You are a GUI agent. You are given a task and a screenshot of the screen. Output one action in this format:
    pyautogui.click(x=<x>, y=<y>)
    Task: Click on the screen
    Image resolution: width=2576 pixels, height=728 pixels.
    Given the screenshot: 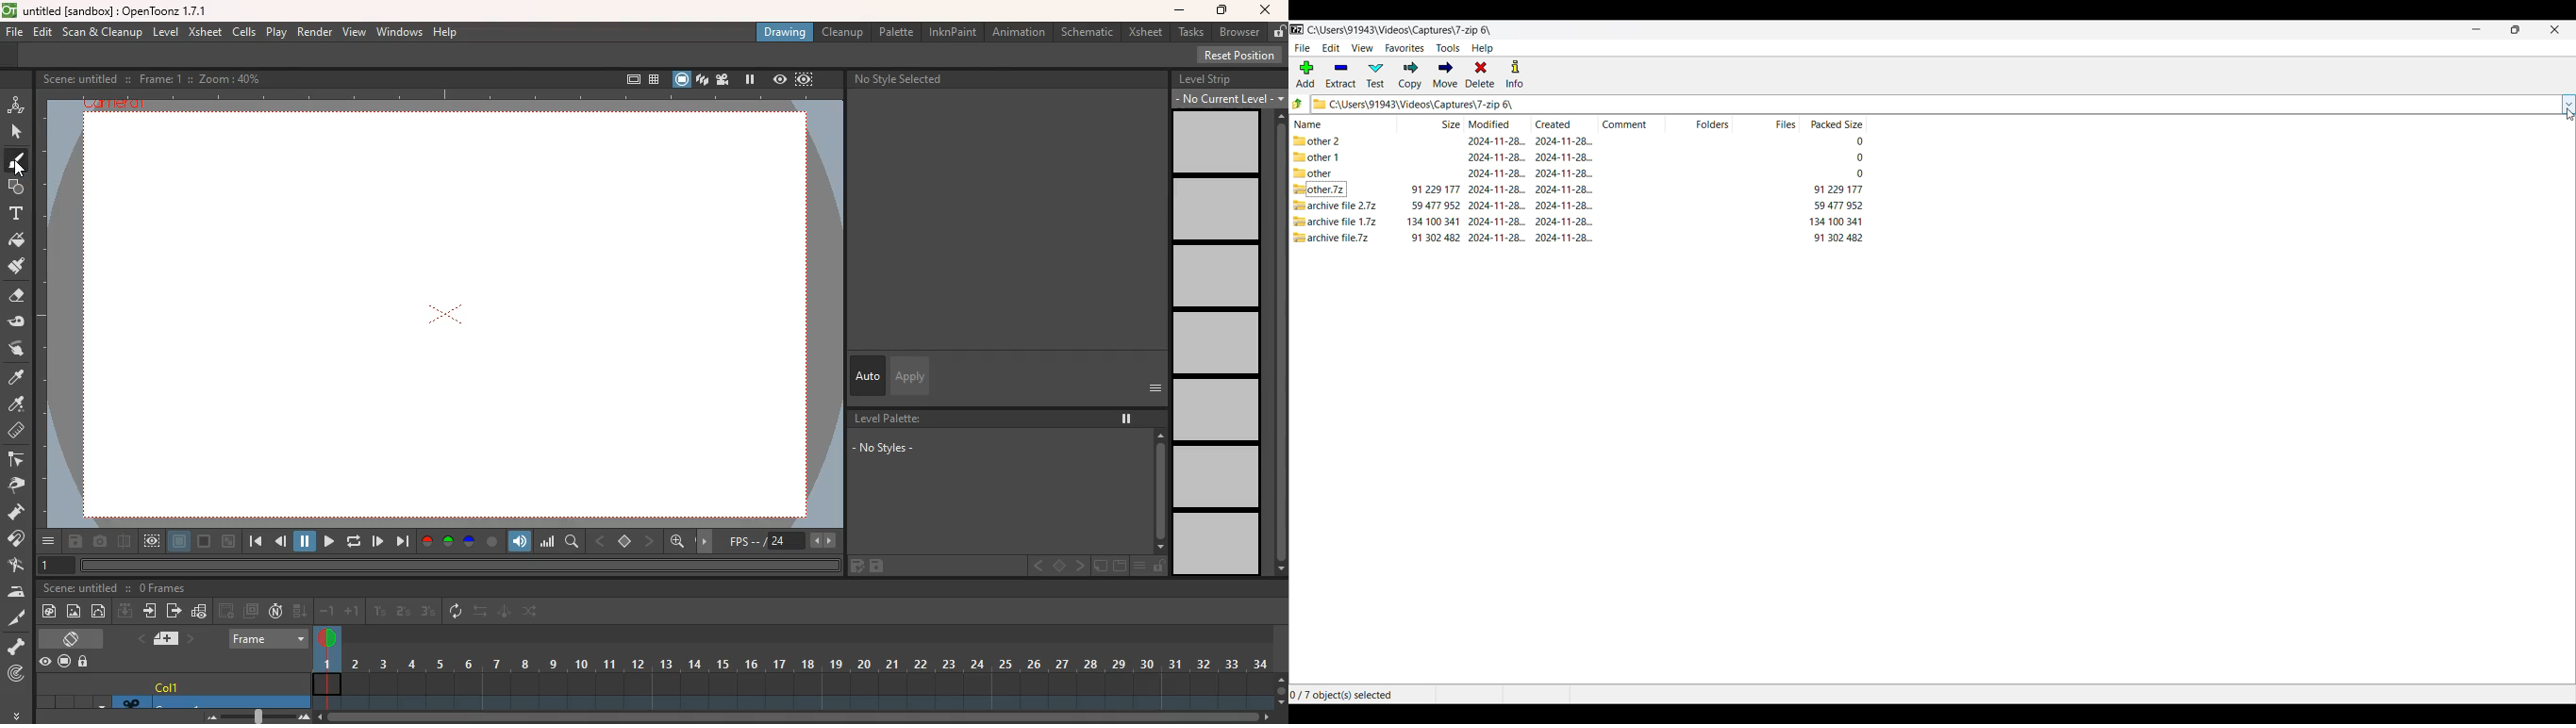 What is the action you would take?
    pyautogui.click(x=63, y=659)
    